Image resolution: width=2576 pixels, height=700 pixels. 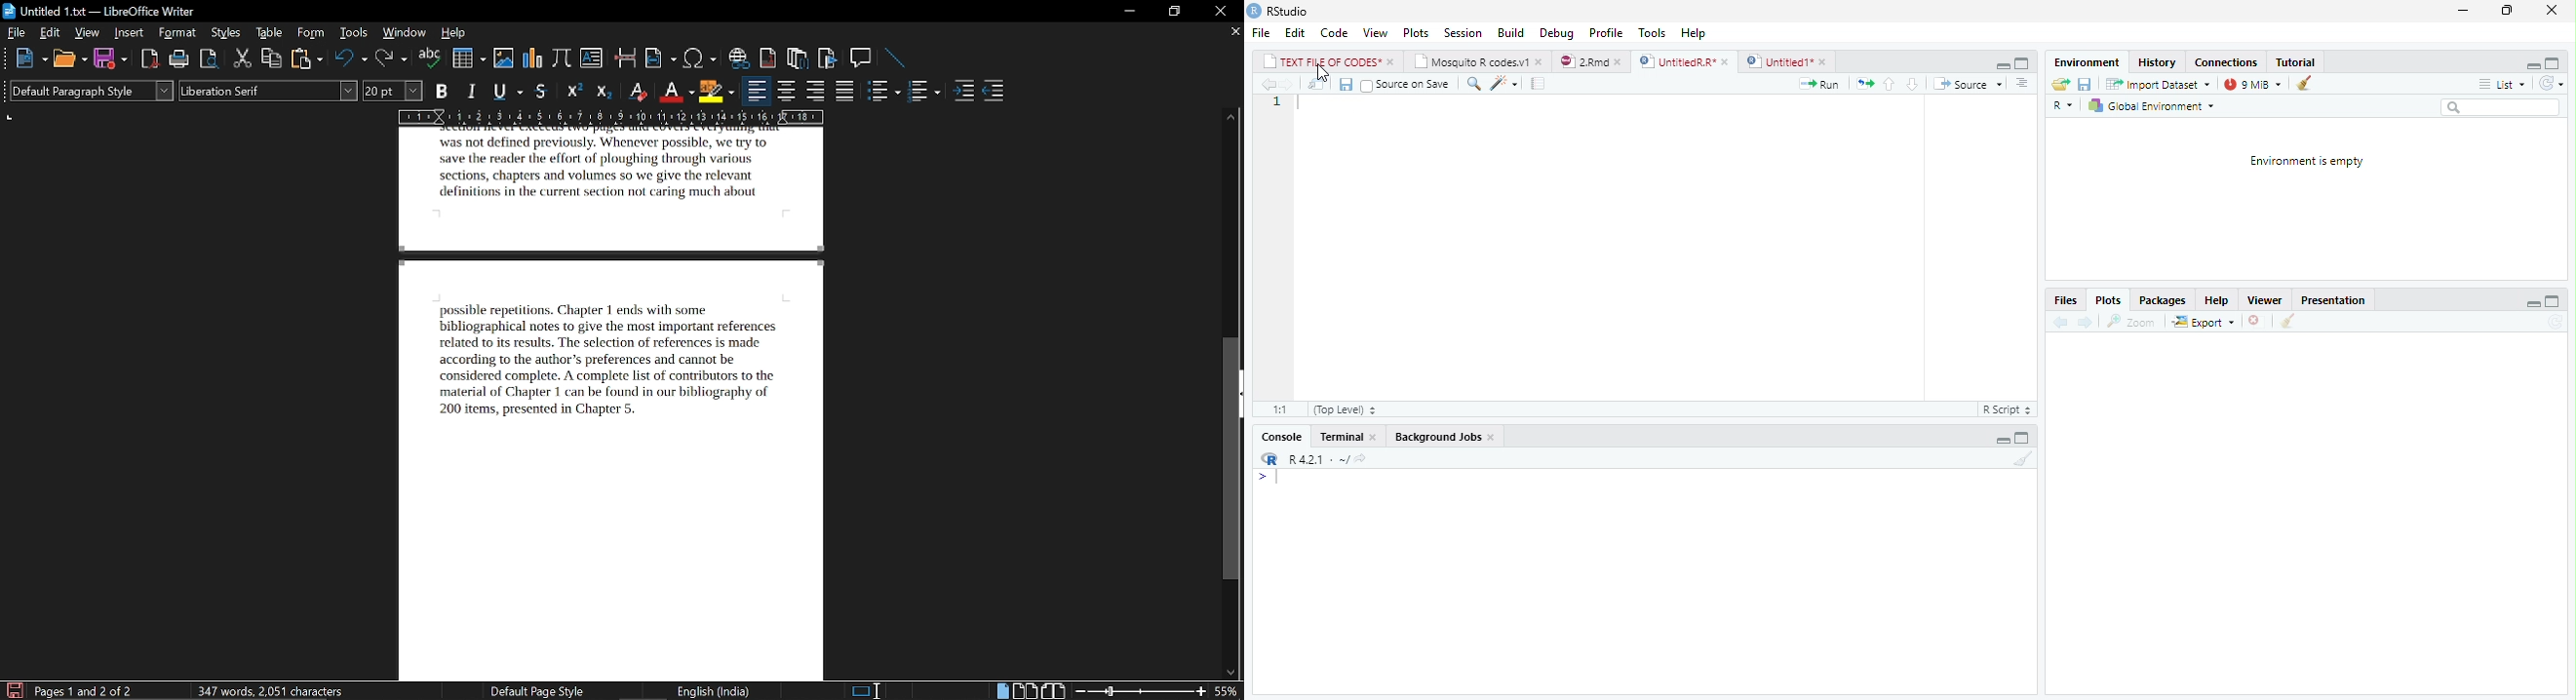 I want to click on Export , so click(x=2203, y=322).